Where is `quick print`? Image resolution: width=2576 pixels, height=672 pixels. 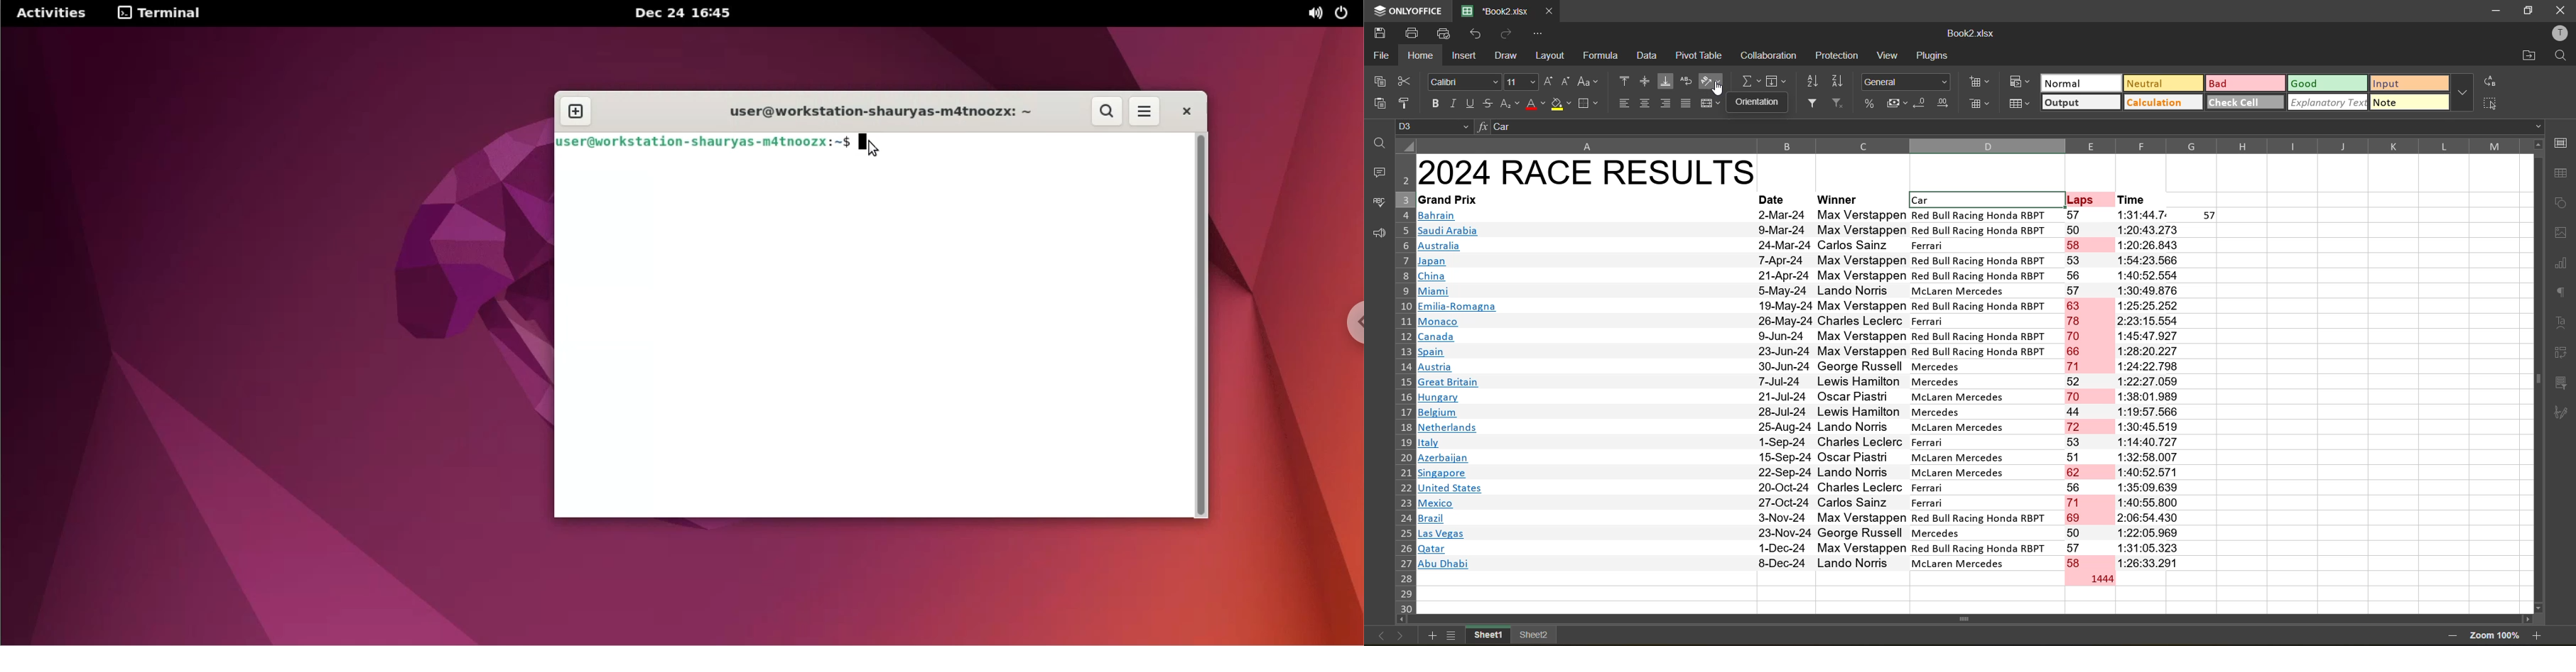
quick print is located at coordinates (1446, 32).